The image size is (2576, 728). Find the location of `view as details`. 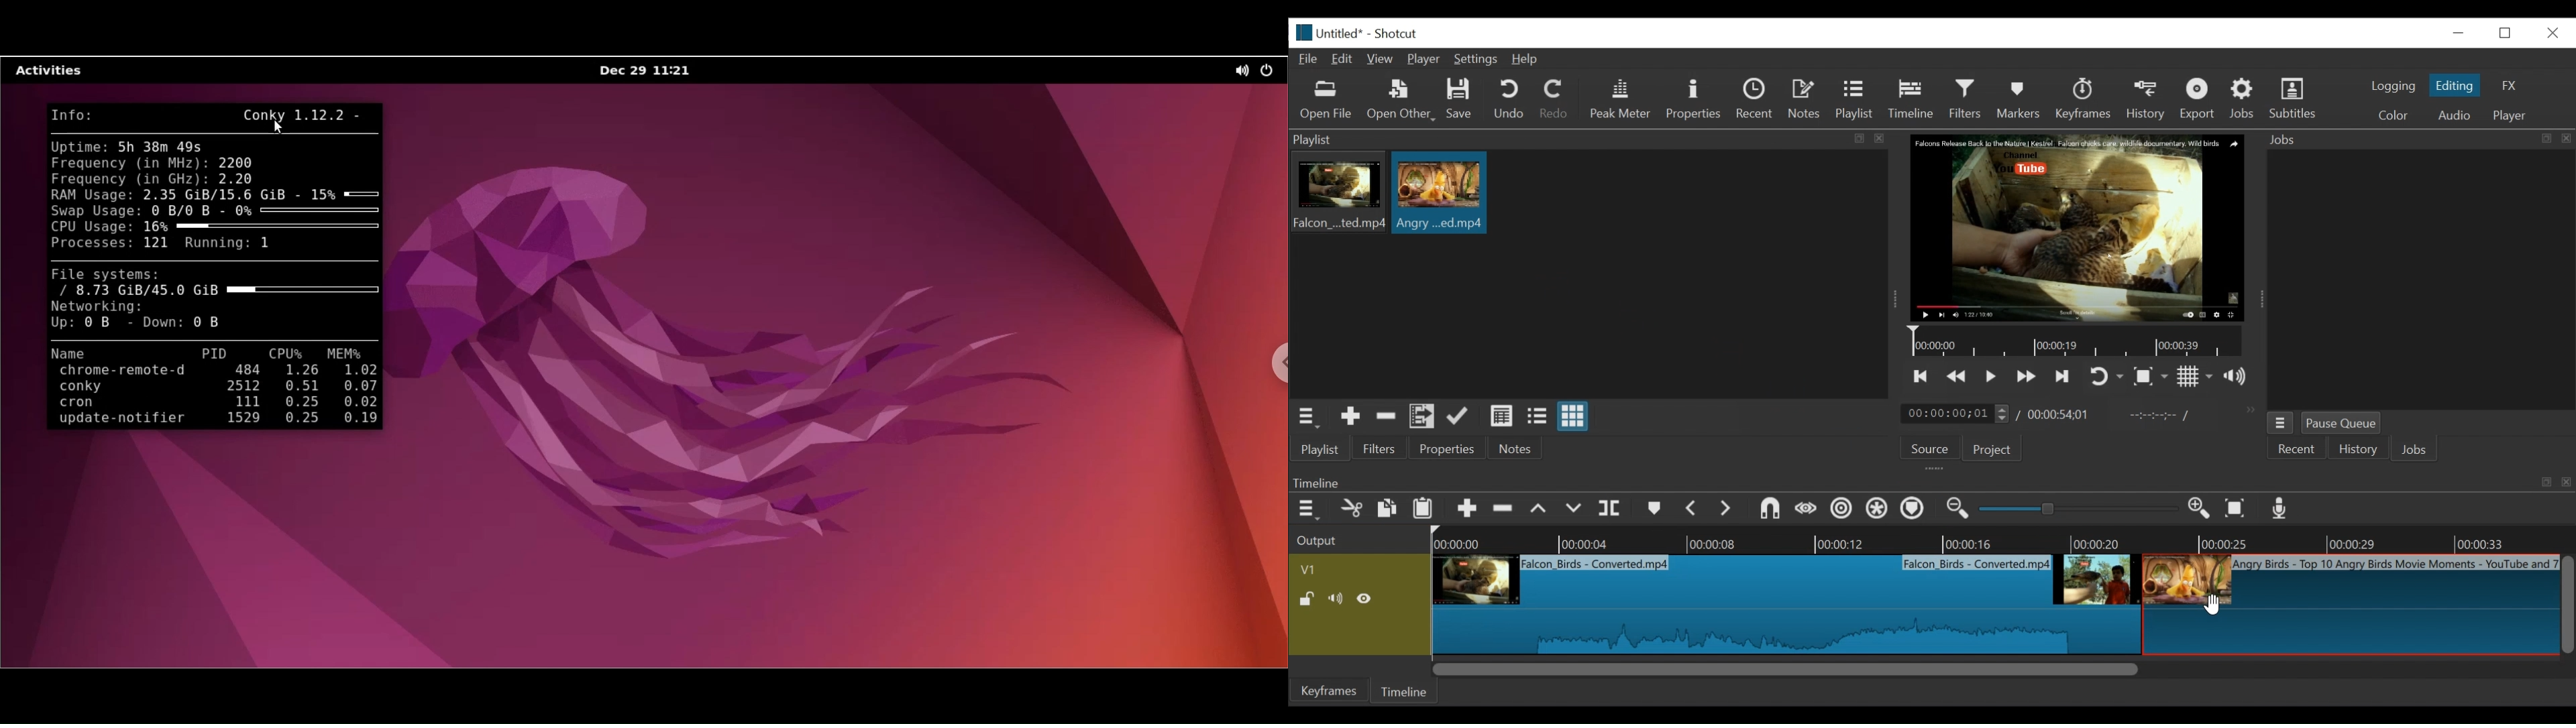

view as details is located at coordinates (1502, 416).